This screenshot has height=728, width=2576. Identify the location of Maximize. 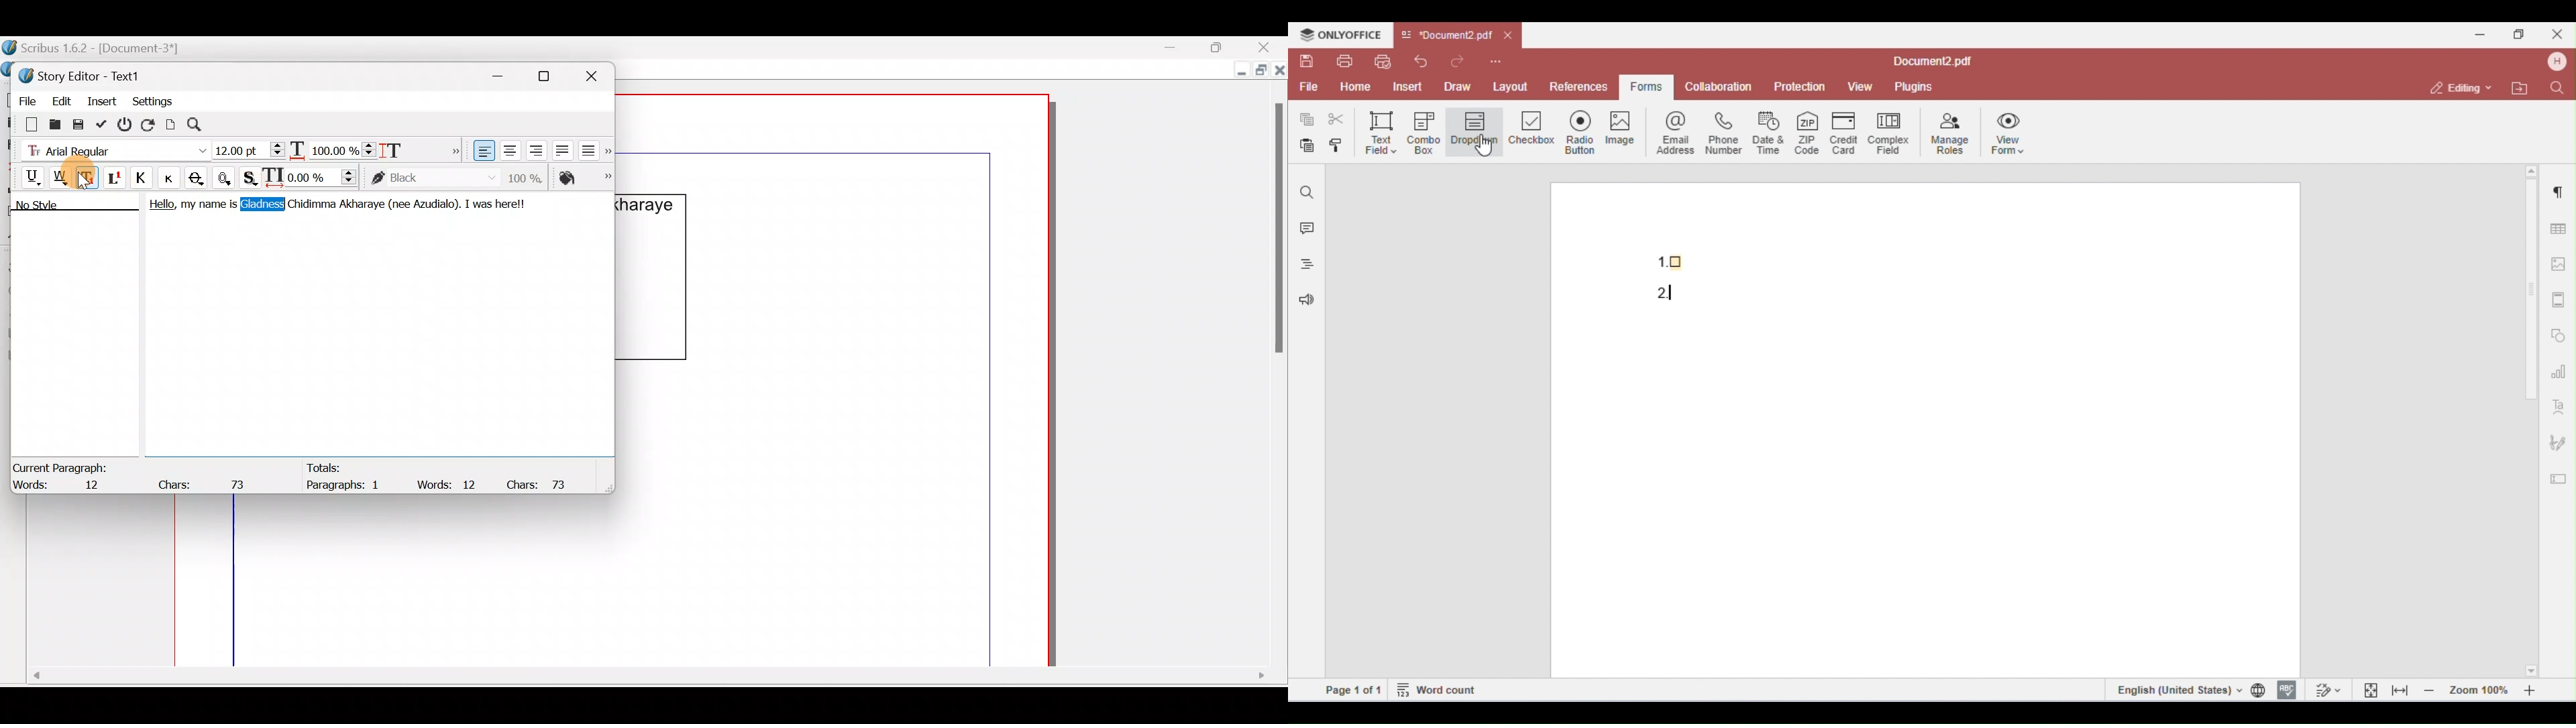
(1259, 72).